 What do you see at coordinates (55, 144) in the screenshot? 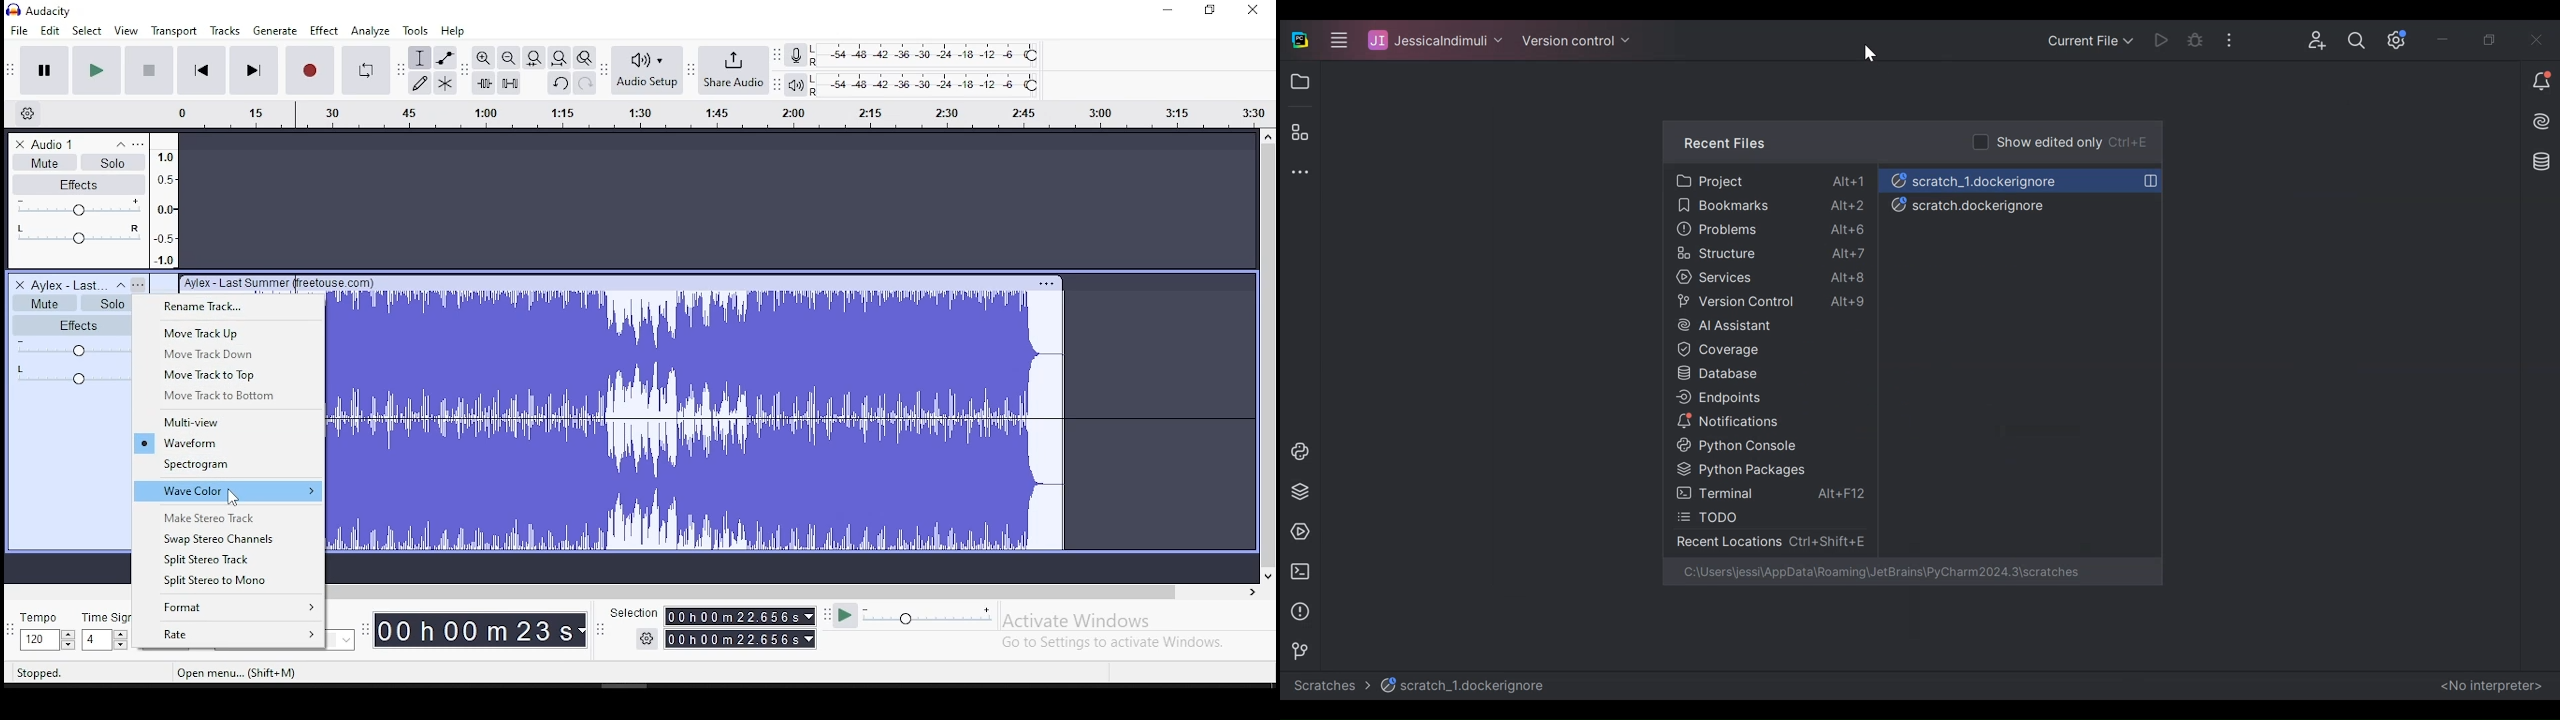
I see `audio 1` at bounding box center [55, 144].